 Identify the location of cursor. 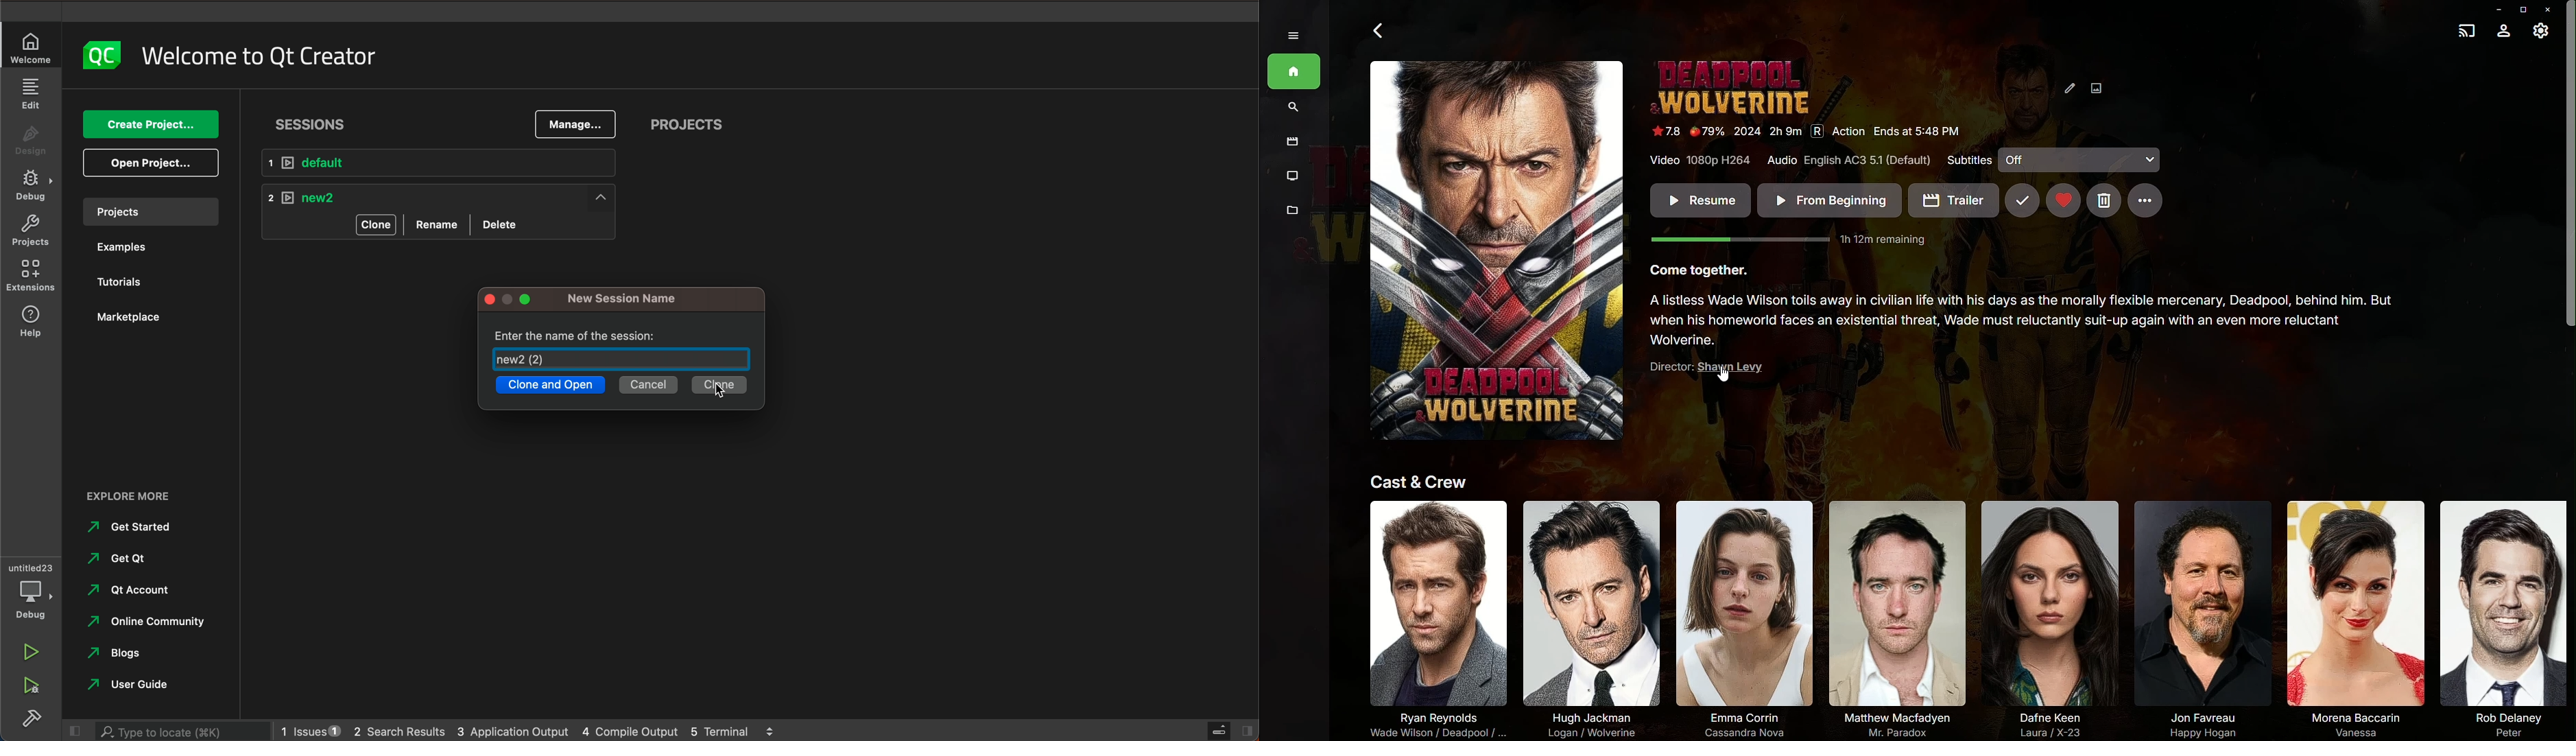
(1726, 375).